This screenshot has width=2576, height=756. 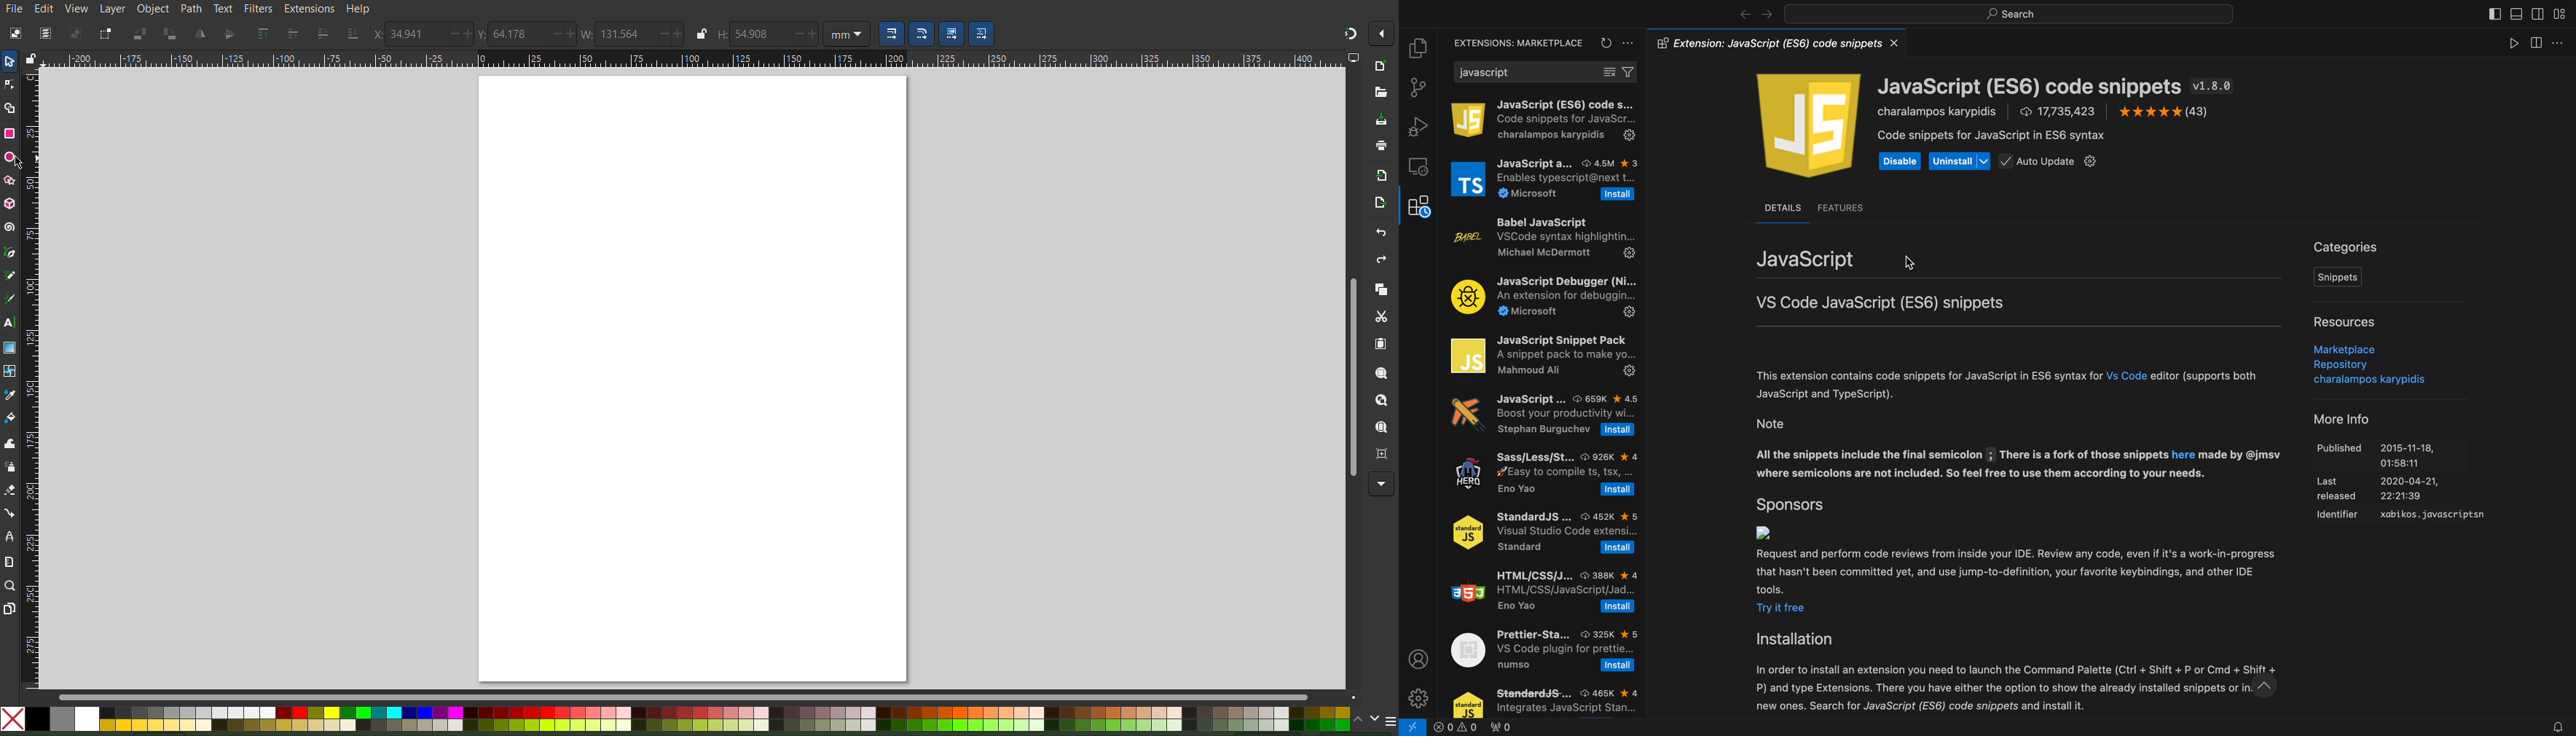 What do you see at coordinates (9, 252) in the screenshot?
I see `Pen Tool` at bounding box center [9, 252].